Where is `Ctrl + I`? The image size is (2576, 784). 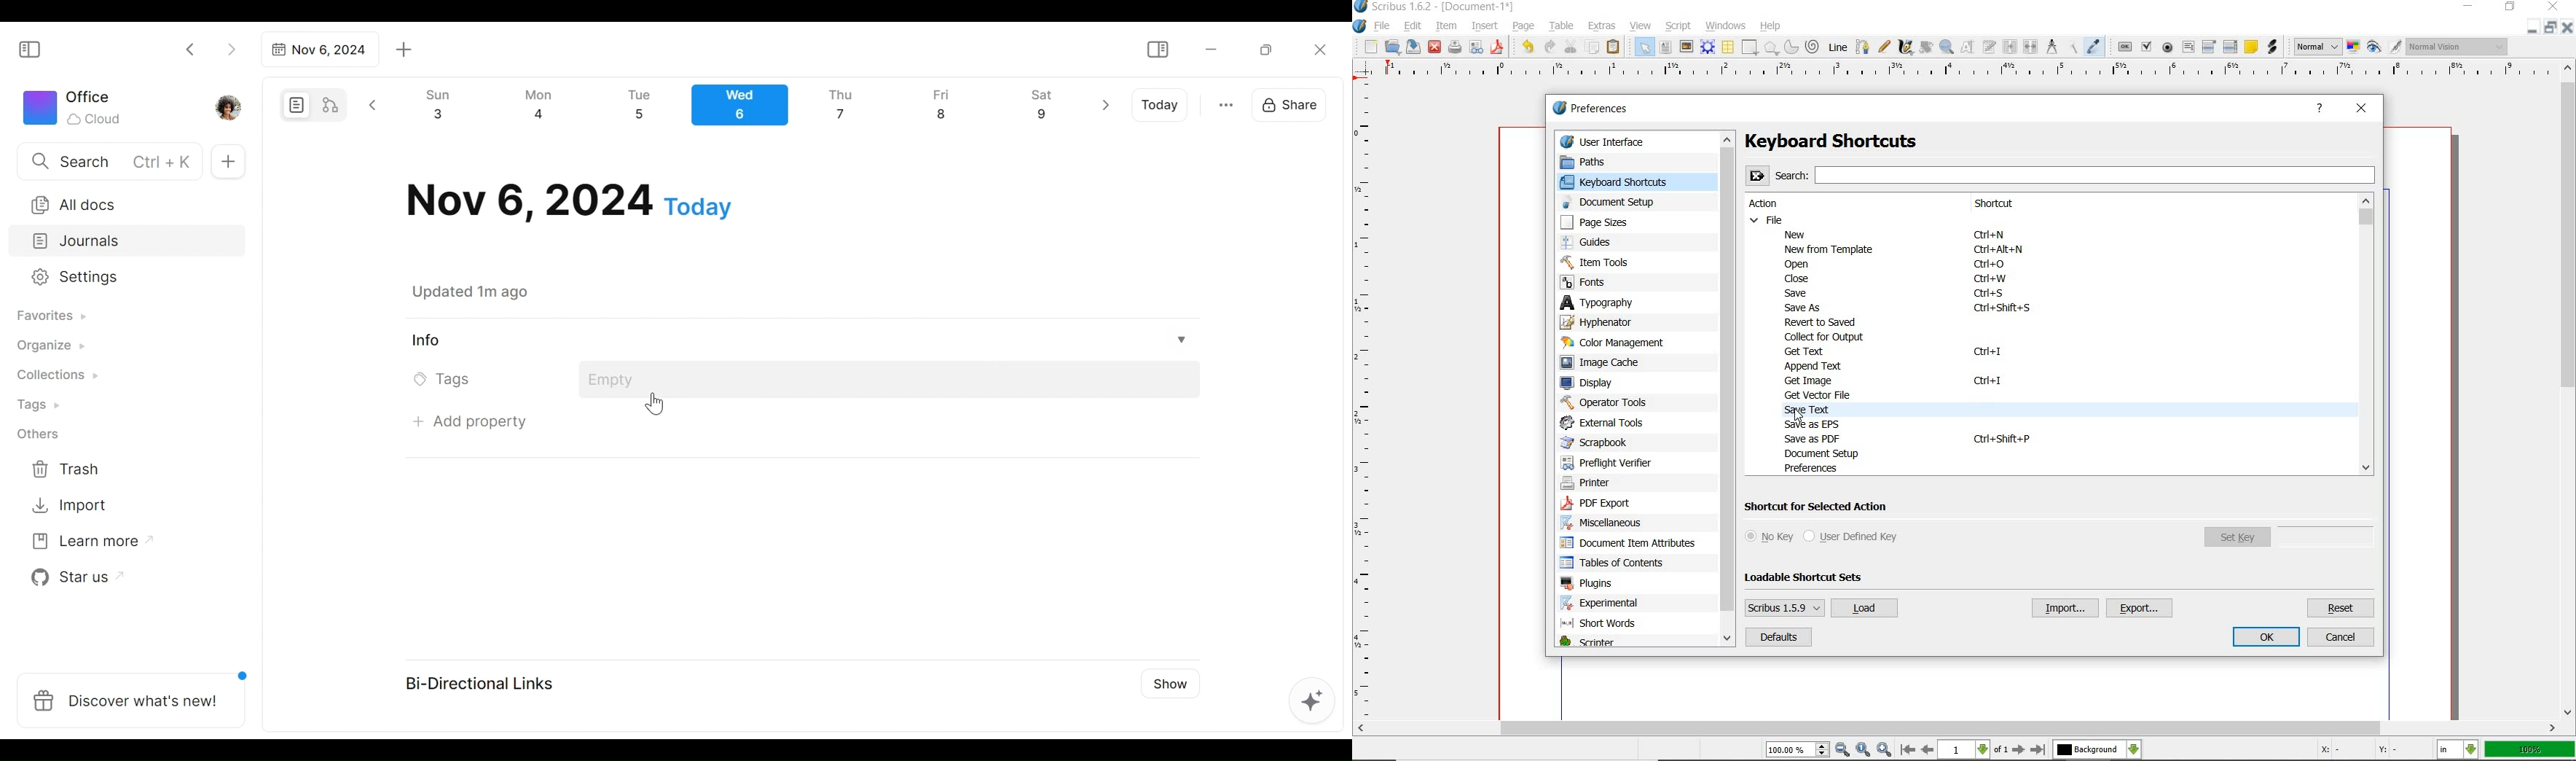 Ctrl + I is located at coordinates (1987, 353).